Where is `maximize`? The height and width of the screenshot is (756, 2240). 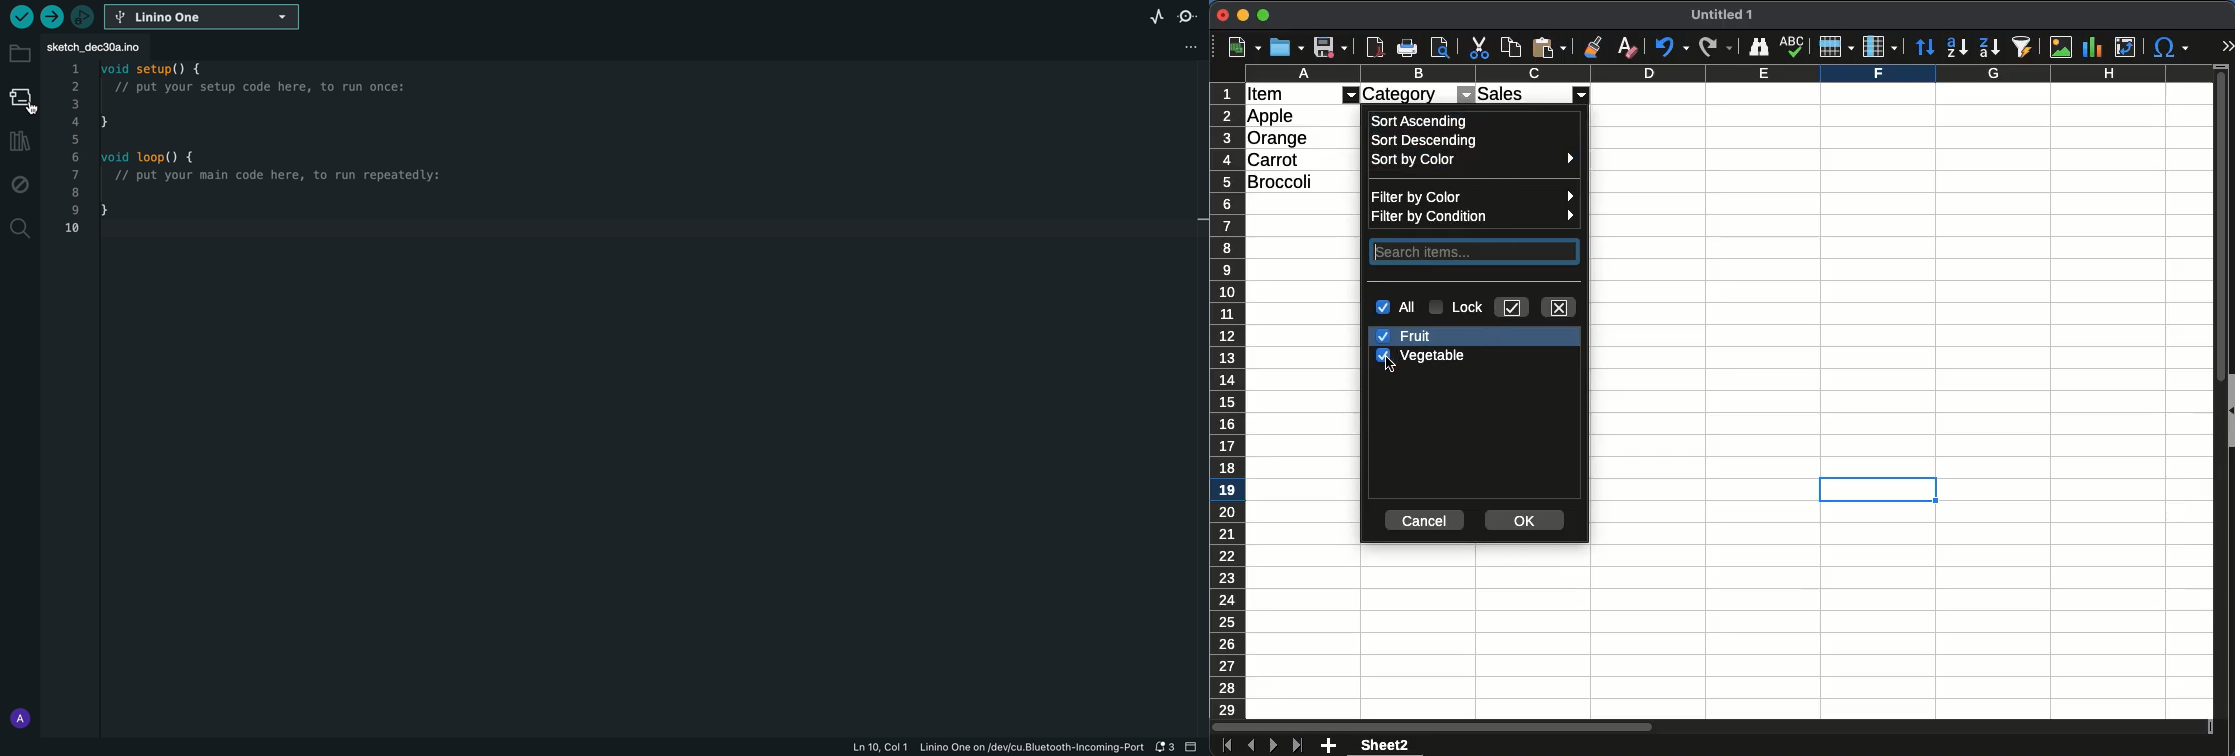 maximize is located at coordinates (1262, 15).